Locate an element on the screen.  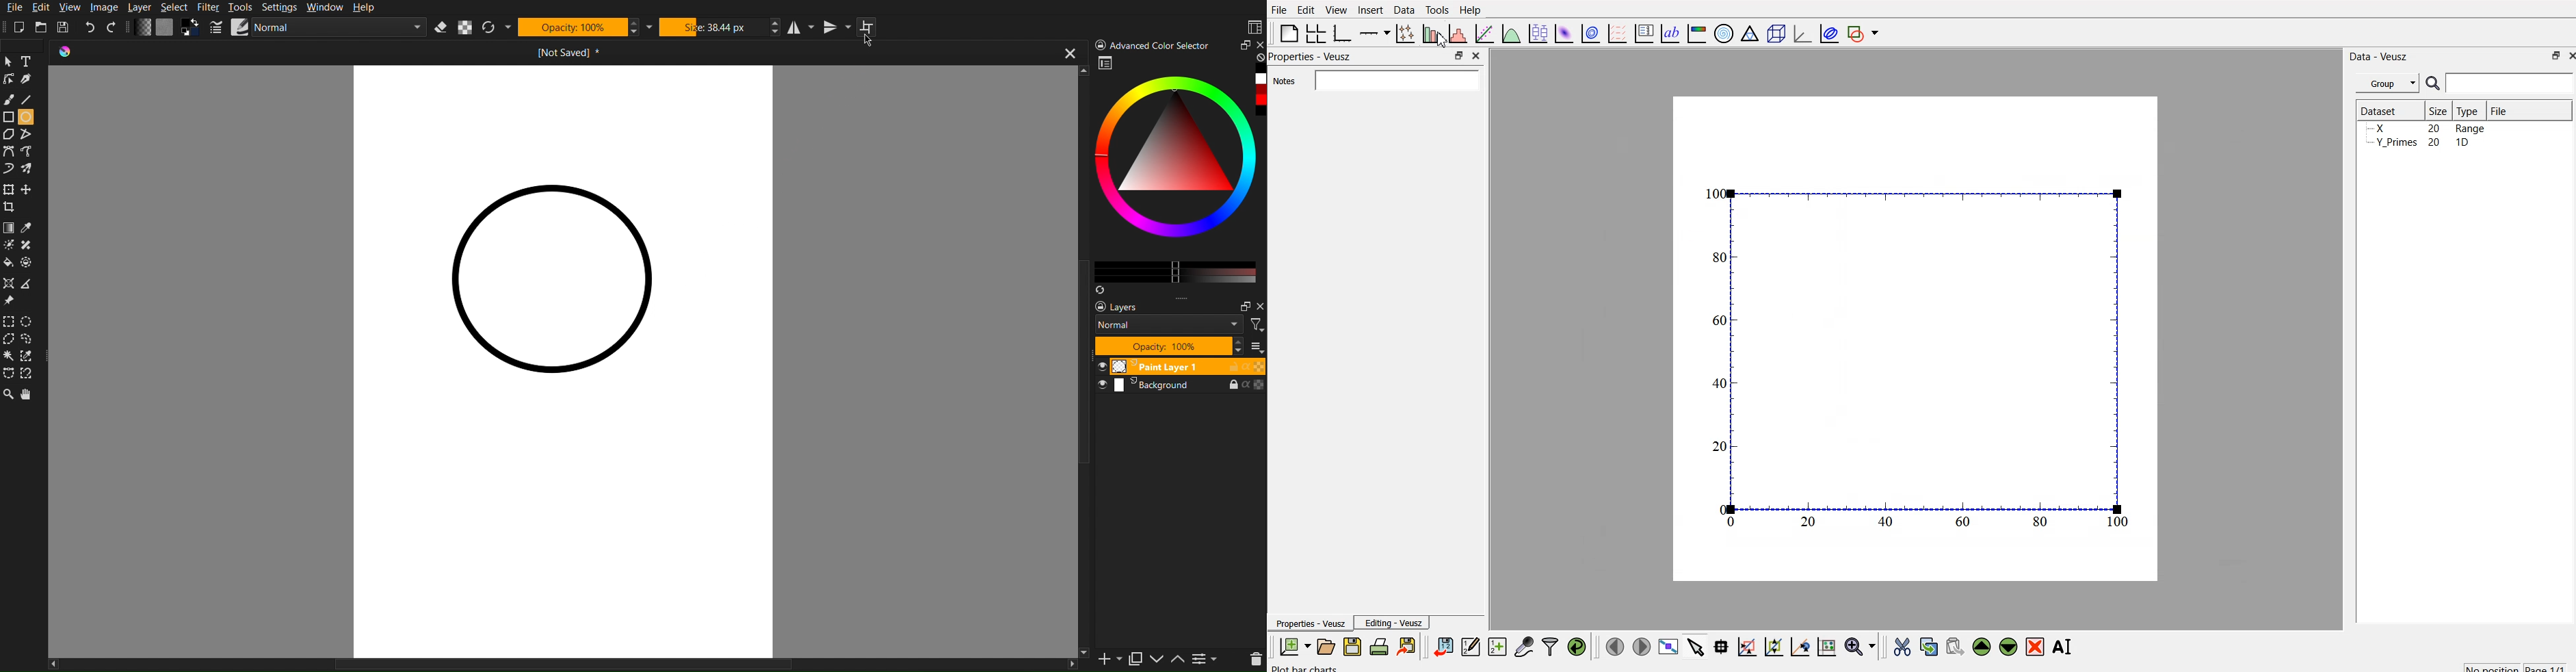
maximize is located at coordinates (1455, 55).